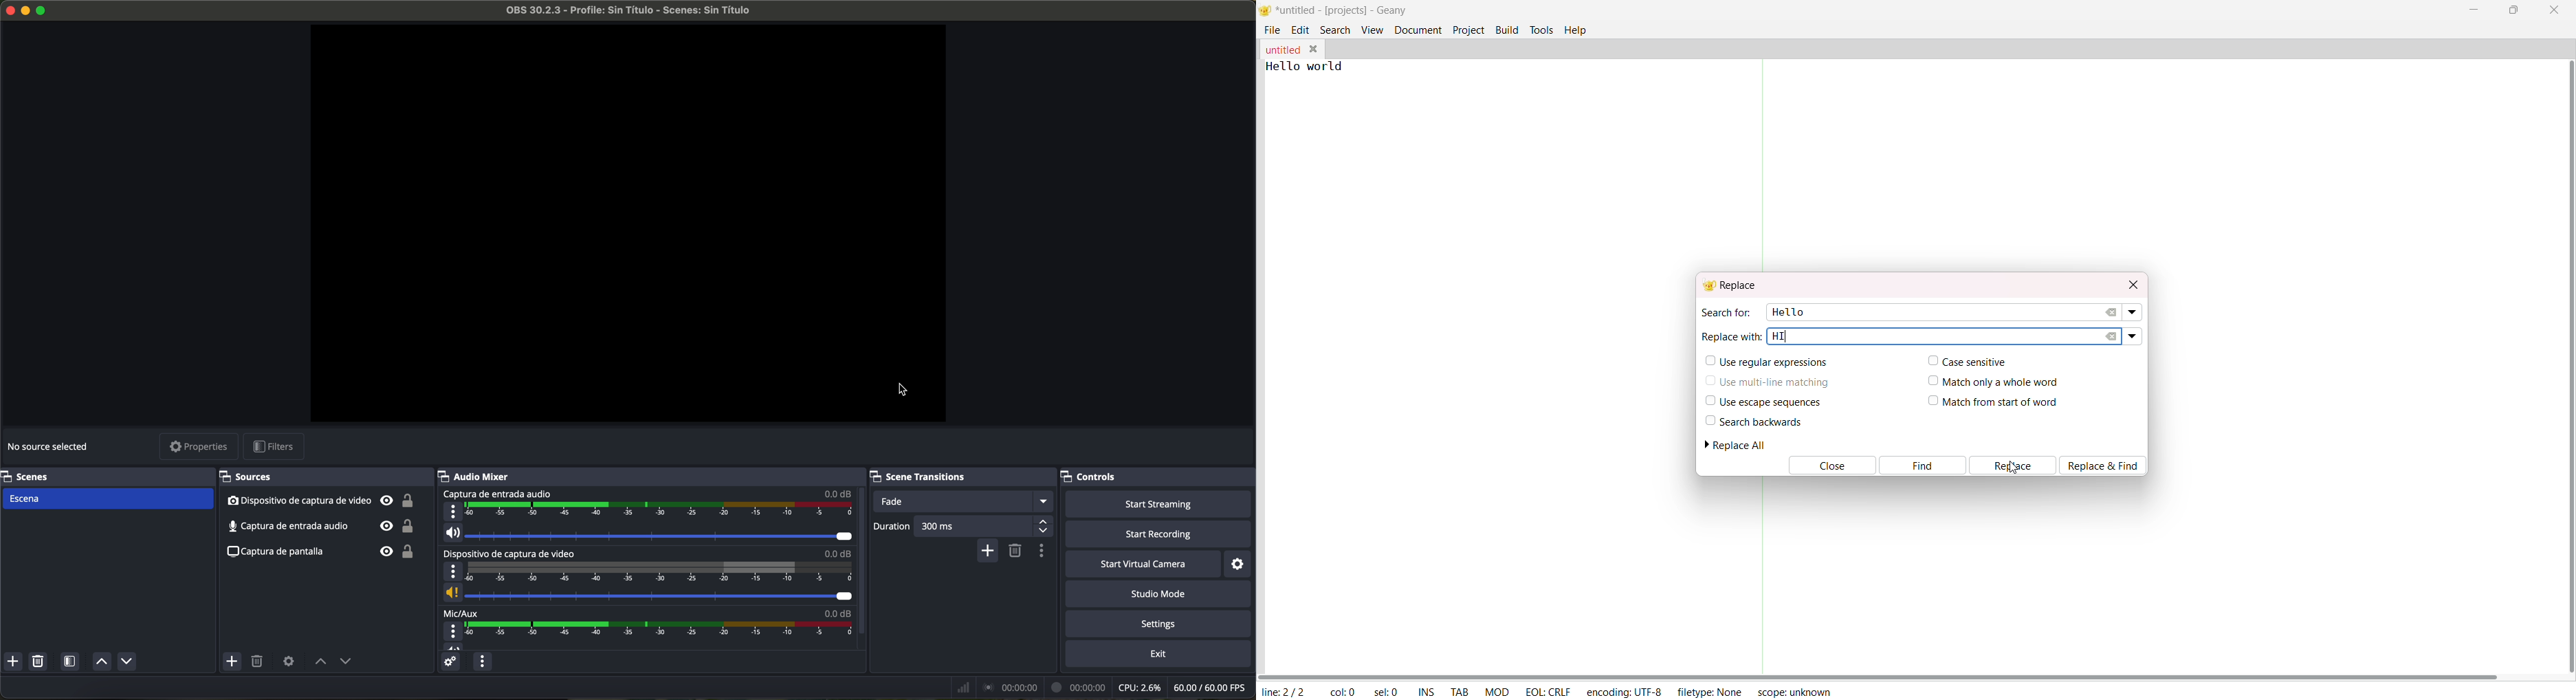 The width and height of the screenshot is (2576, 700). What do you see at coordinates (277, 448) in the screenshot?
I see `filters` at bounding box center [277, 448].